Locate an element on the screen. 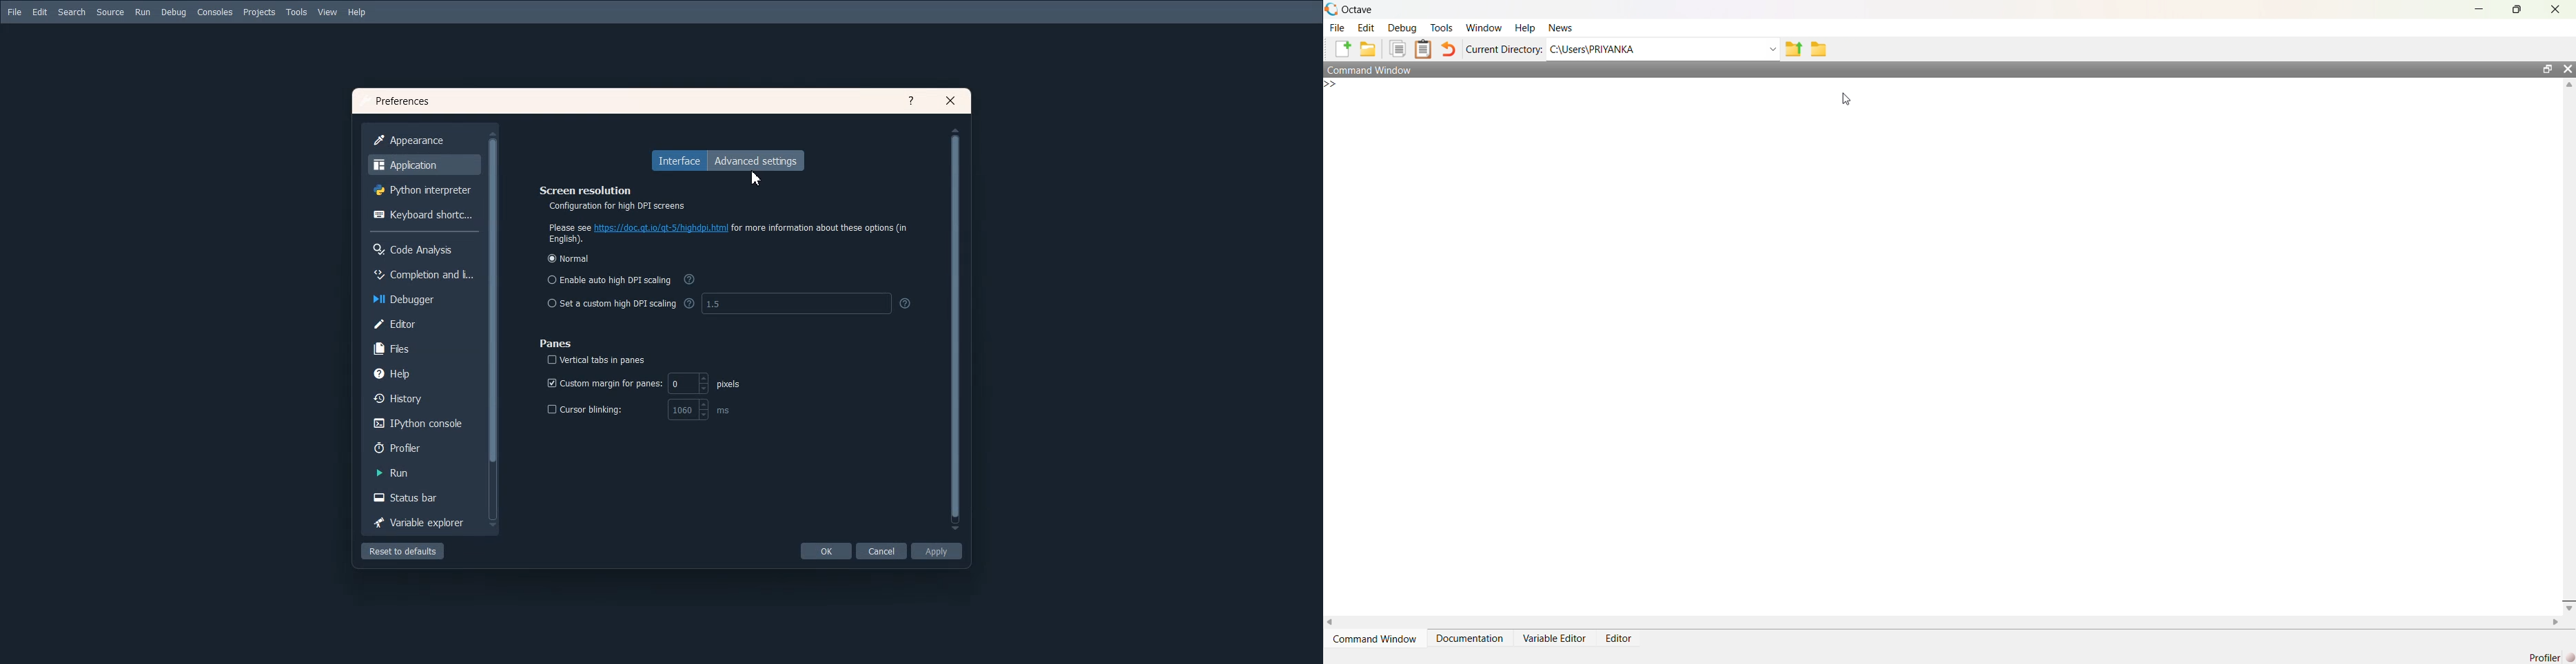 The height and width of the screenshot is (672, 2576). Help is located at coordinates (912, 100).